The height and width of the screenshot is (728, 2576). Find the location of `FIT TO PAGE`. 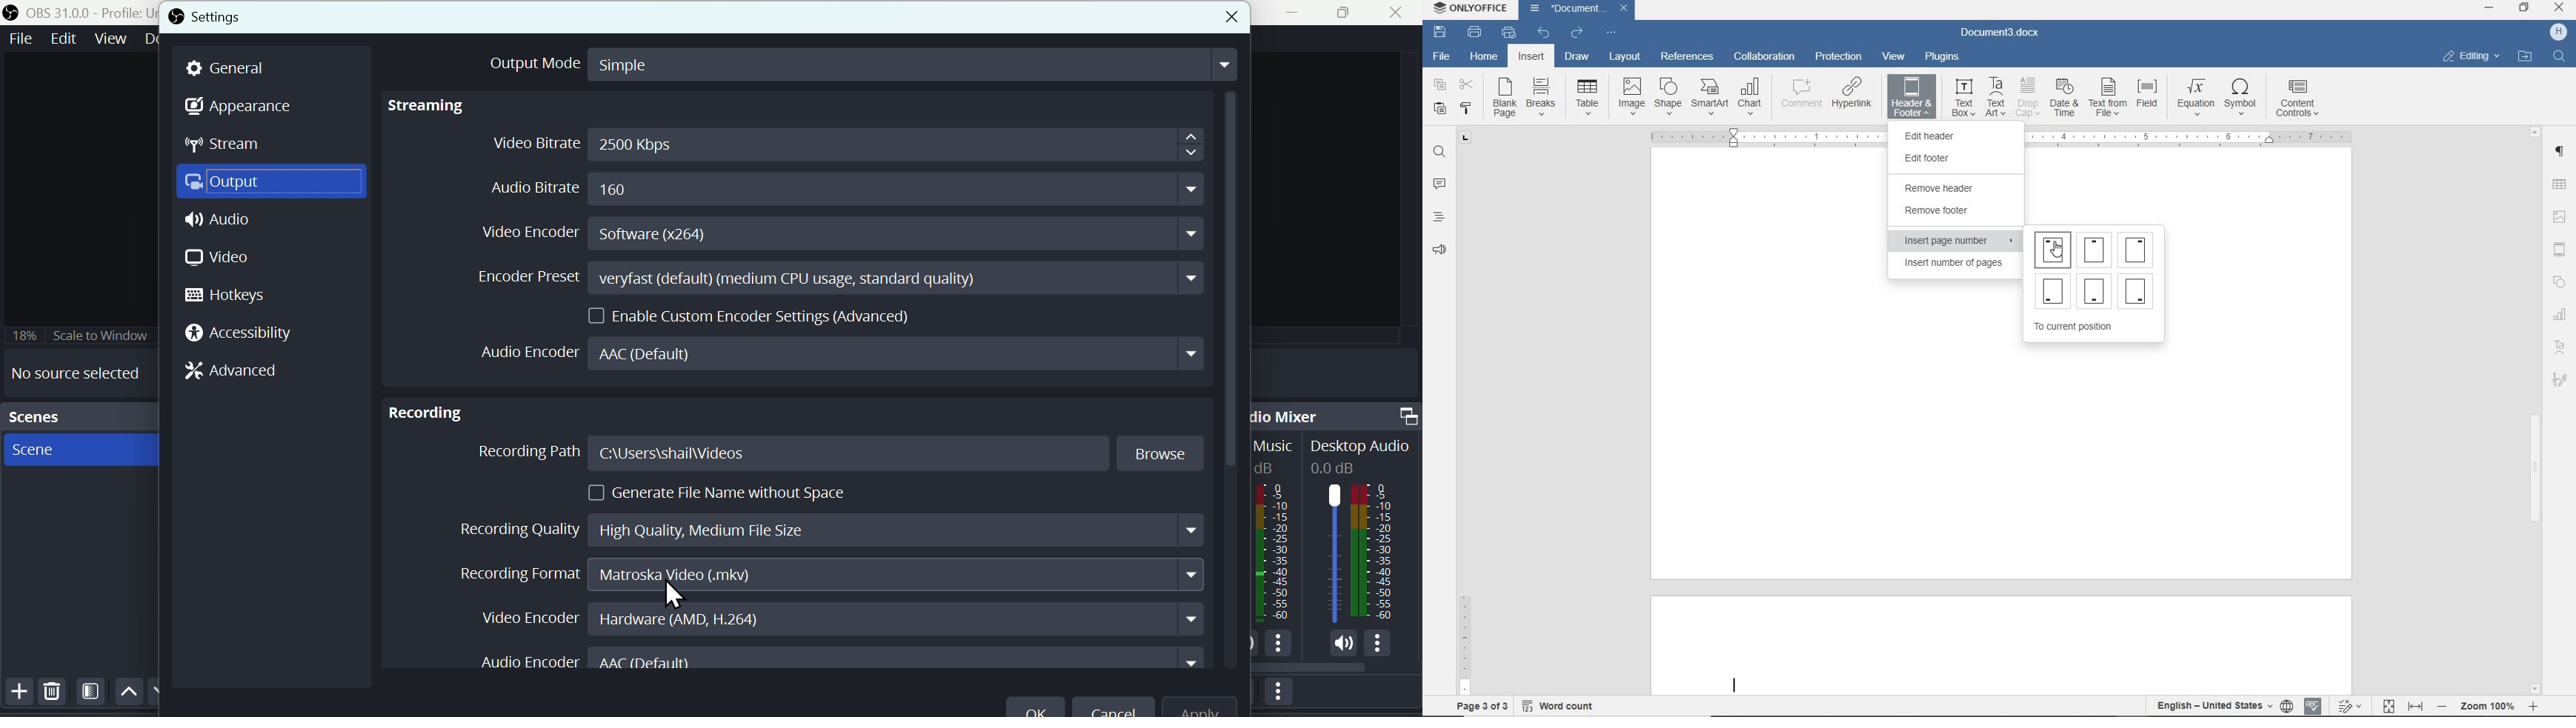

FIT TO PAGE is located at coordinates (2388, 705).